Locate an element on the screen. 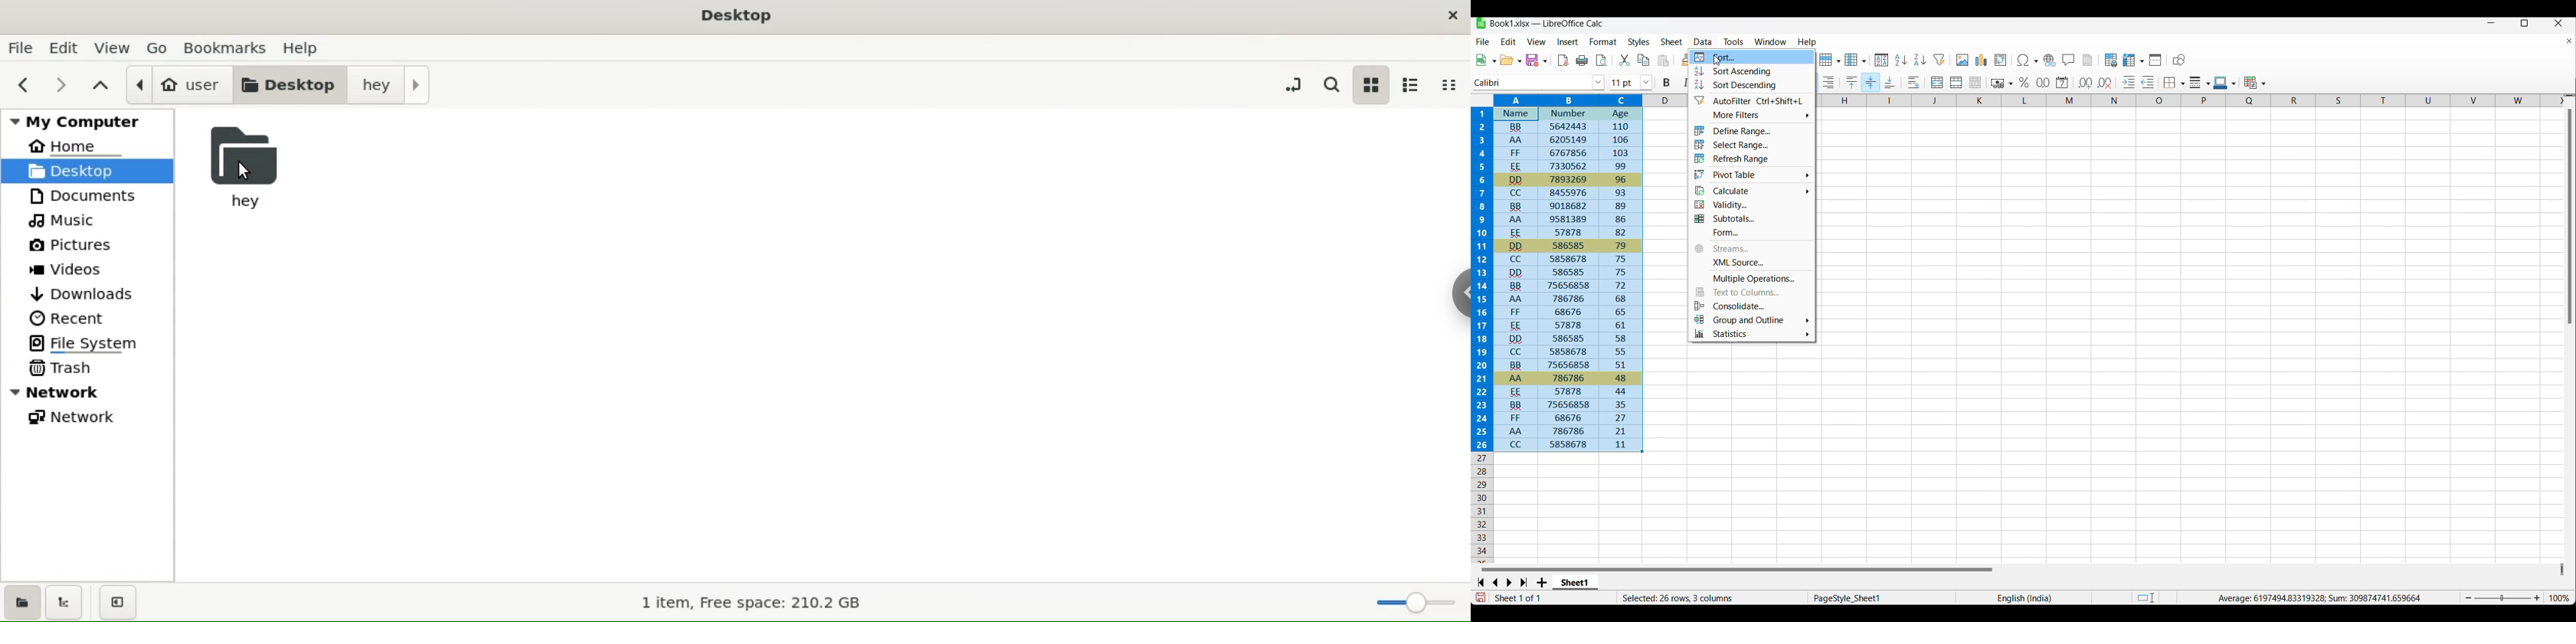 The image size is (2576, 644). Border style options is located at coordinates (2200, 83).